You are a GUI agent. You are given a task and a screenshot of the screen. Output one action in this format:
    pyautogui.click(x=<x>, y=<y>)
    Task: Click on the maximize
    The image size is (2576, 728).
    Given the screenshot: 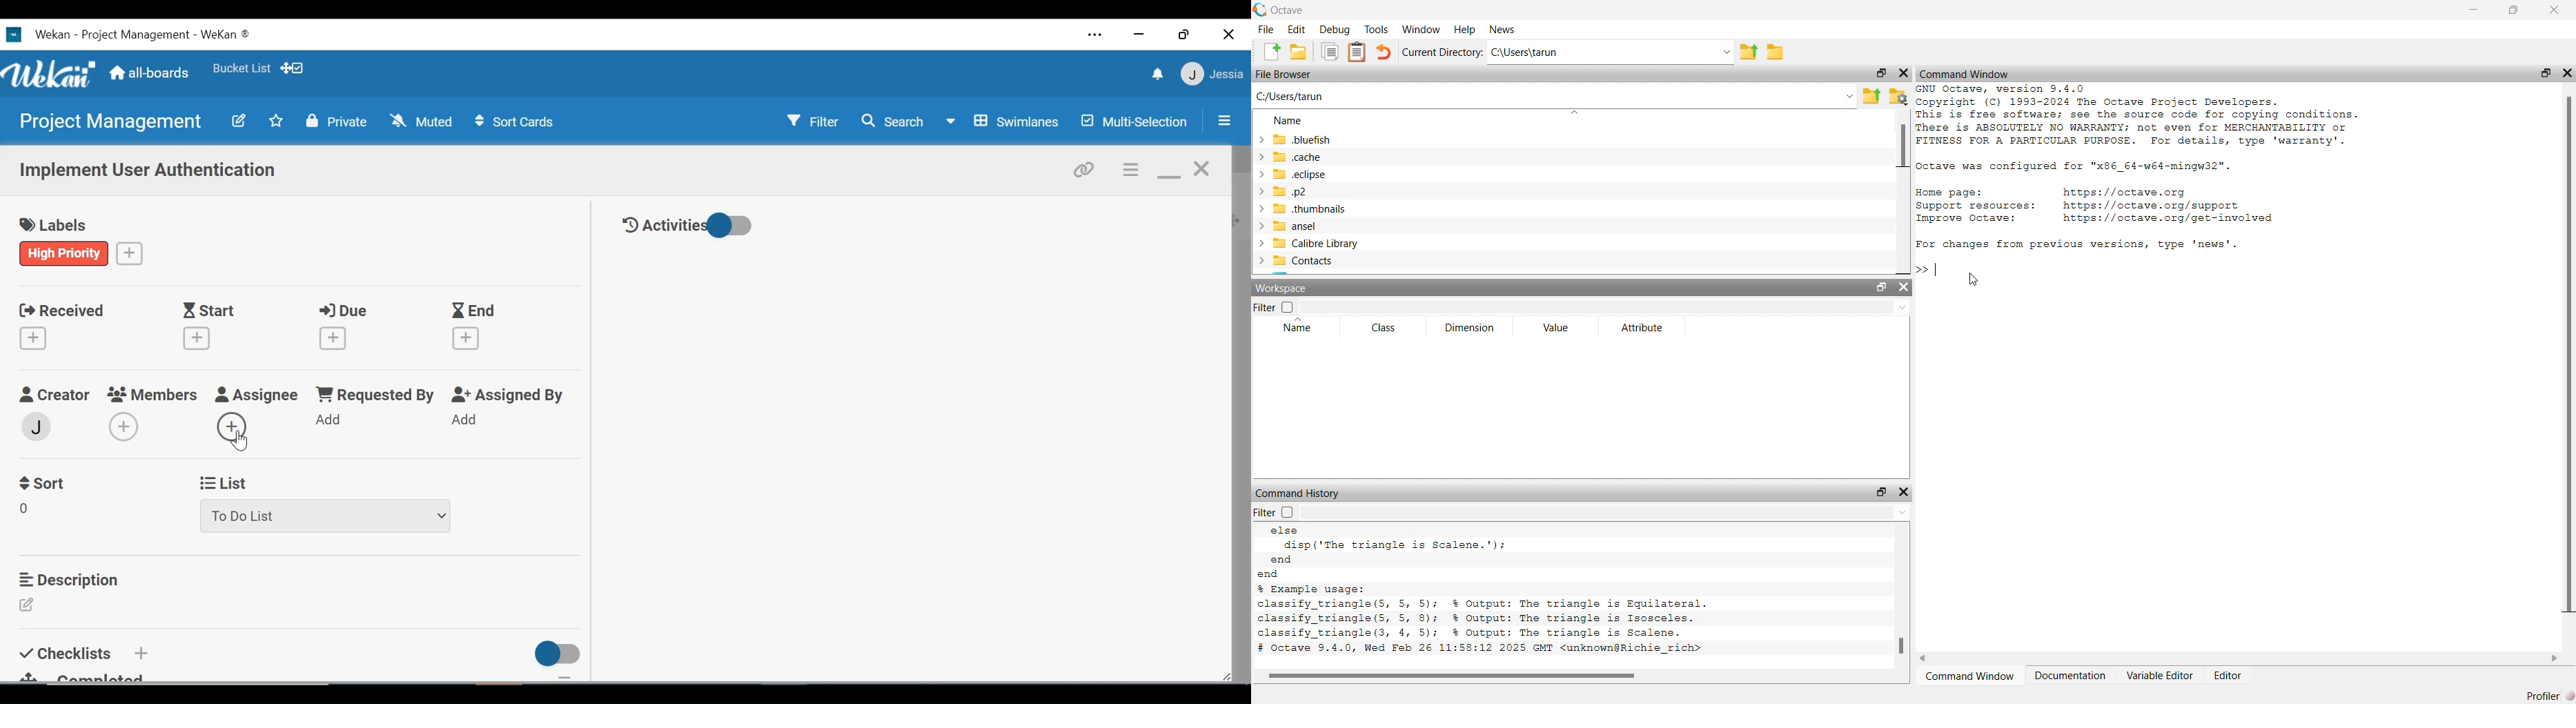 What is the action you would take?
    pyautogui.click(x=2517, y=10)
    